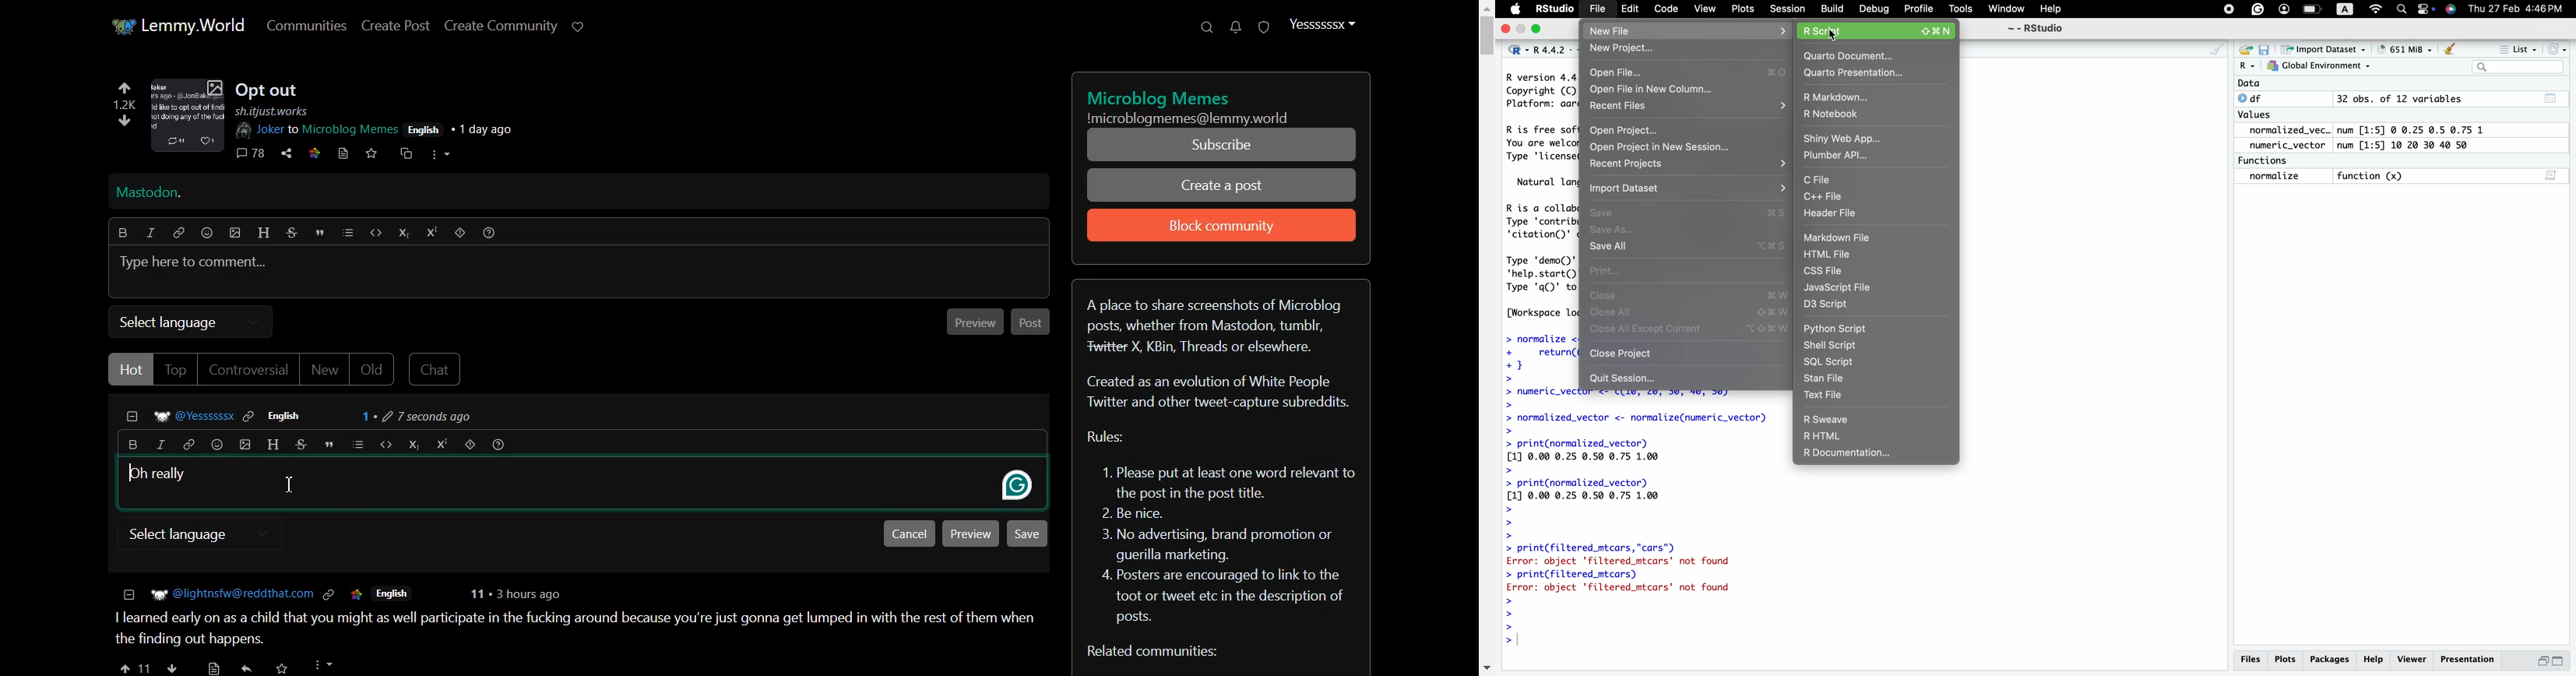 The image size is (2576, 700). What do you see at coordinates (1879, 28) in the screenshot?
I see `R script` at bounding box center [1879, 28].